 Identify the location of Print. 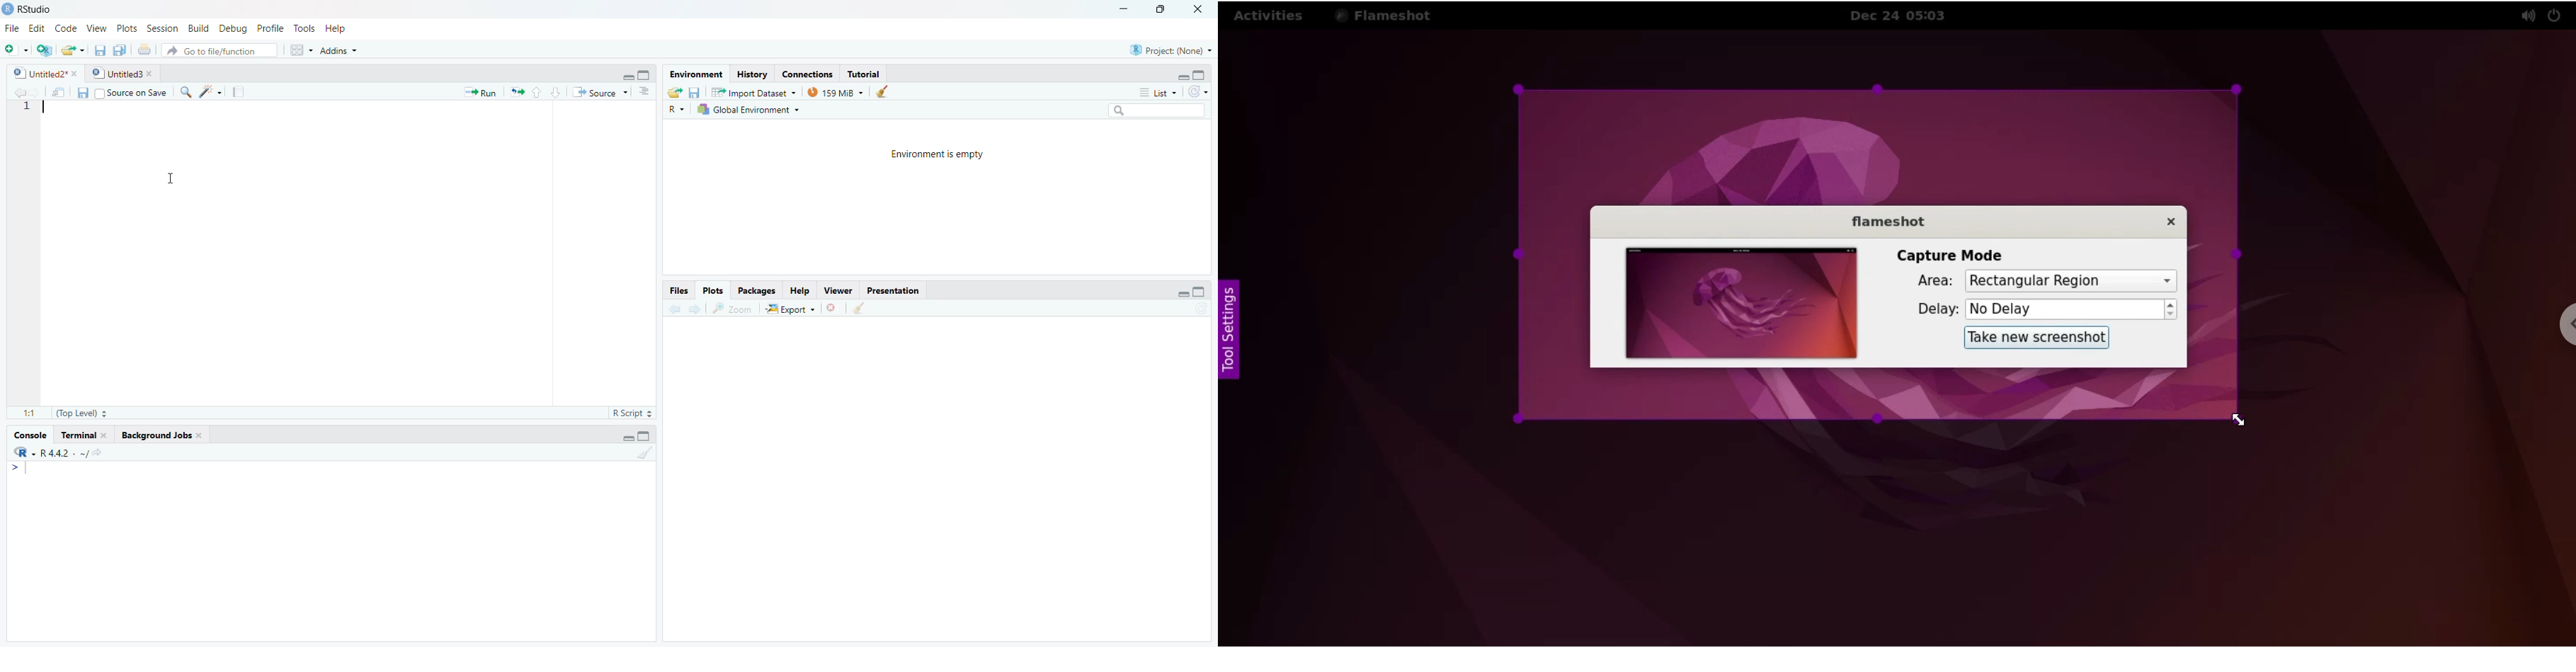
(145, 50).